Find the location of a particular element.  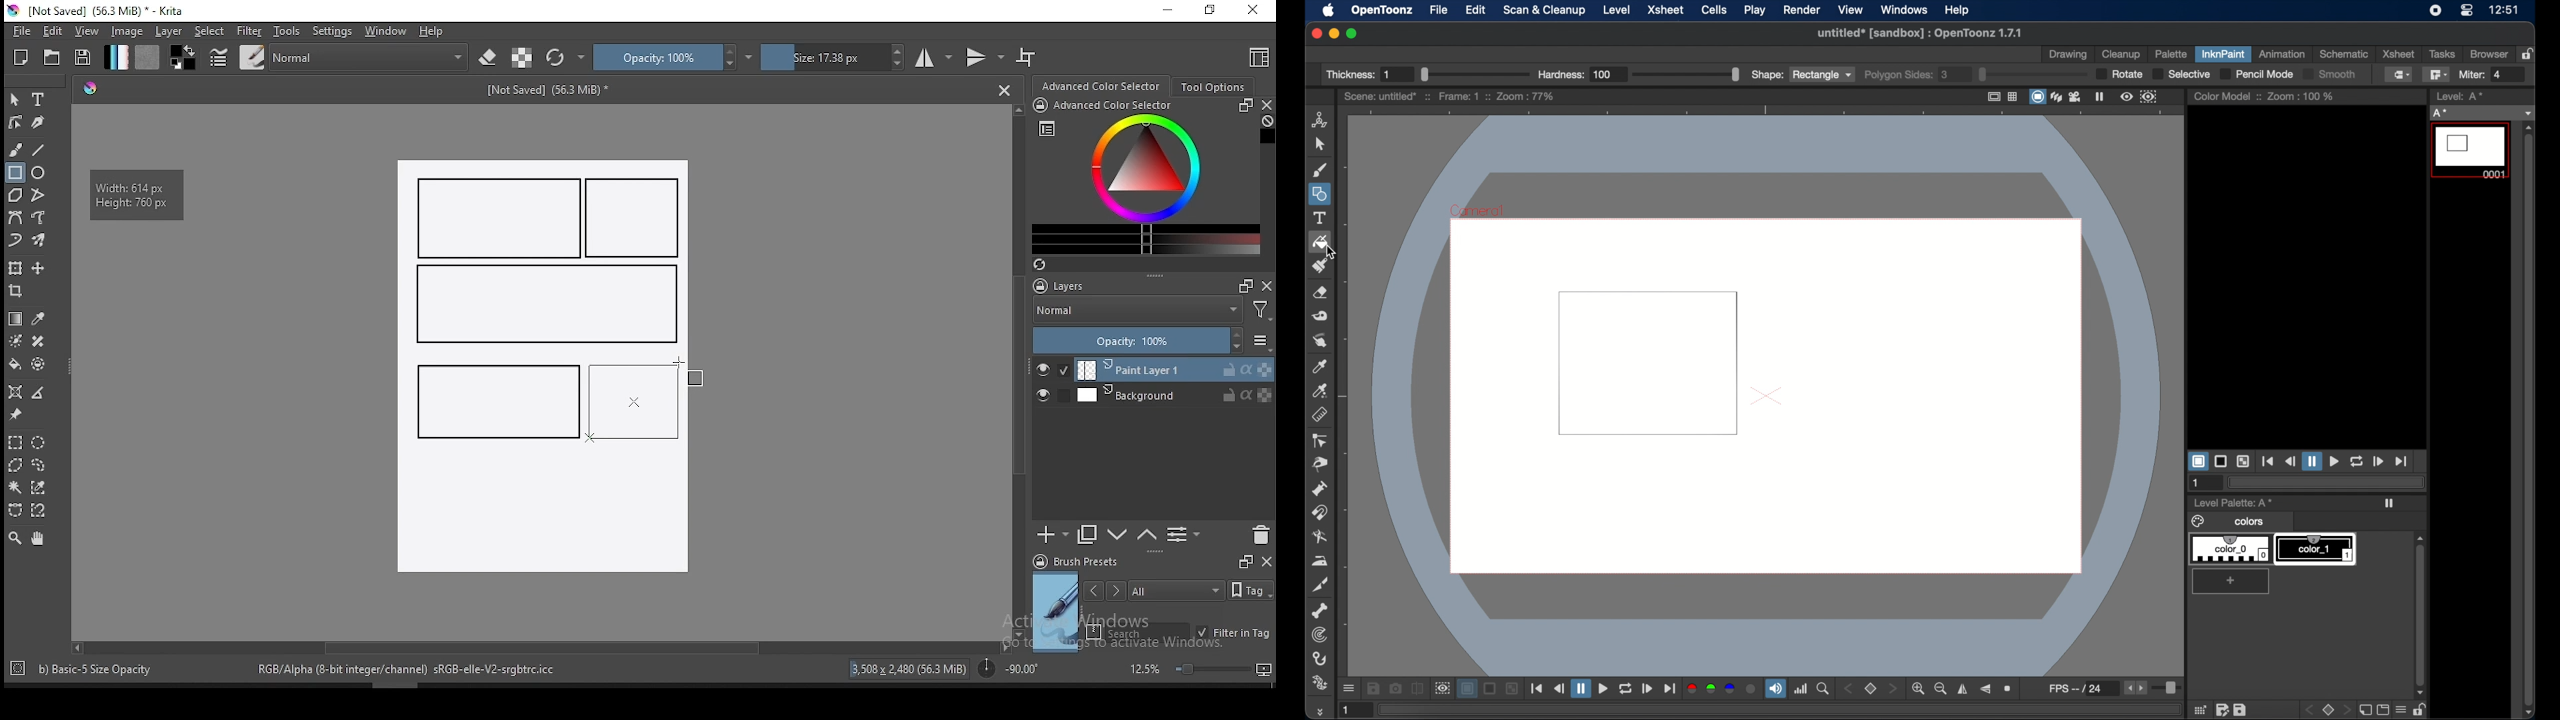

forward is located at coordinates (1647, 689).